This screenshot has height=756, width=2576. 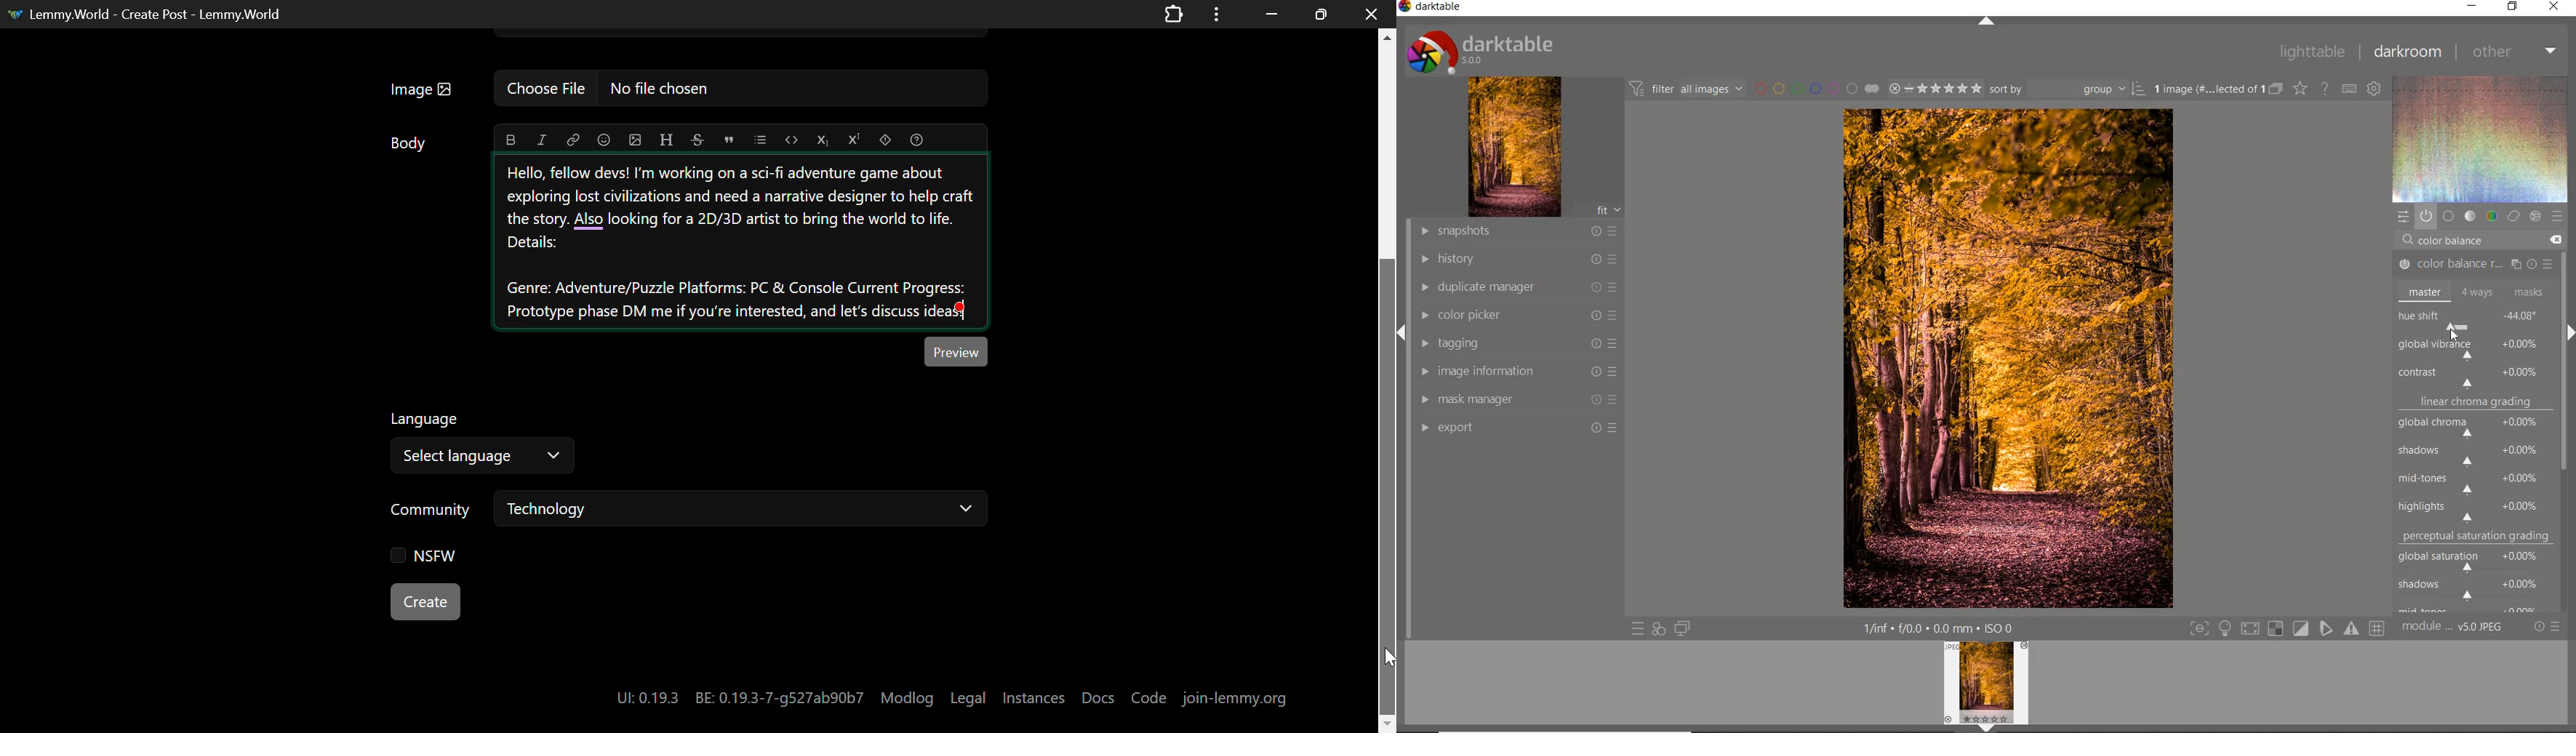 I want to click on Ul: 0.19.3 BE: 0.19.3-7-g527ab90b7, so click(x=734, y=694).